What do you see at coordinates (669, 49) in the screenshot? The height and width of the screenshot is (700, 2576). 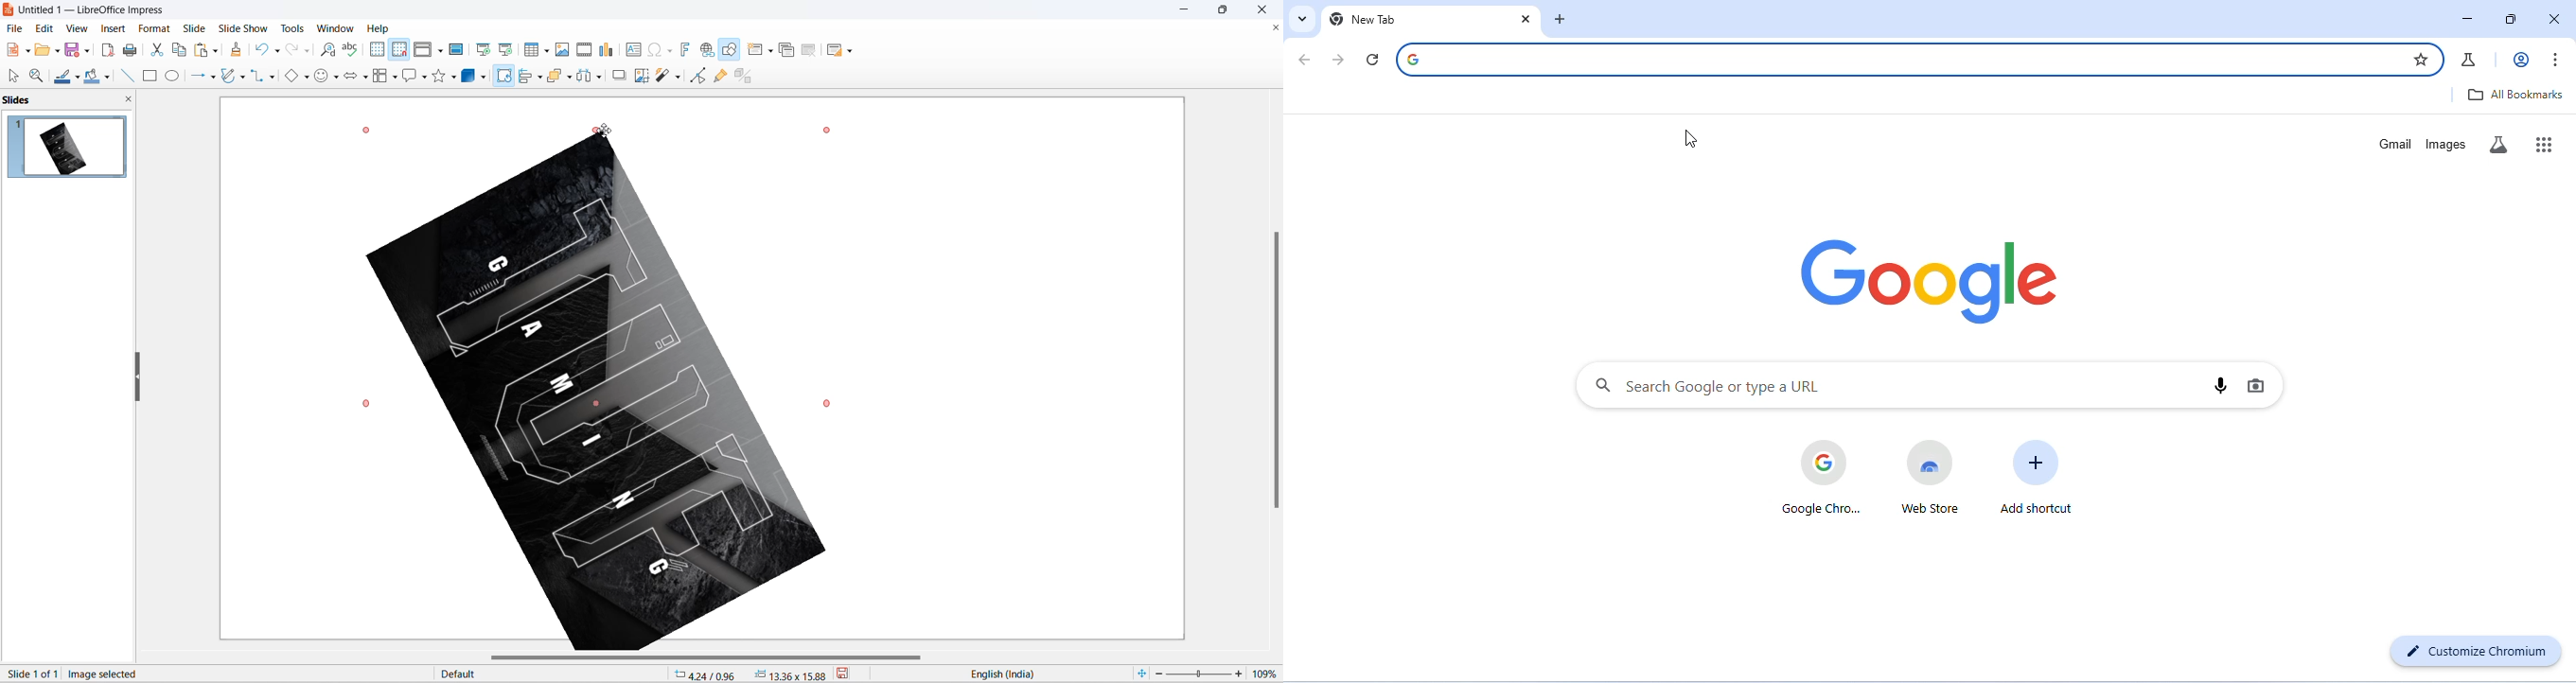 I see `special character icons` at bounding box center [669, 49].